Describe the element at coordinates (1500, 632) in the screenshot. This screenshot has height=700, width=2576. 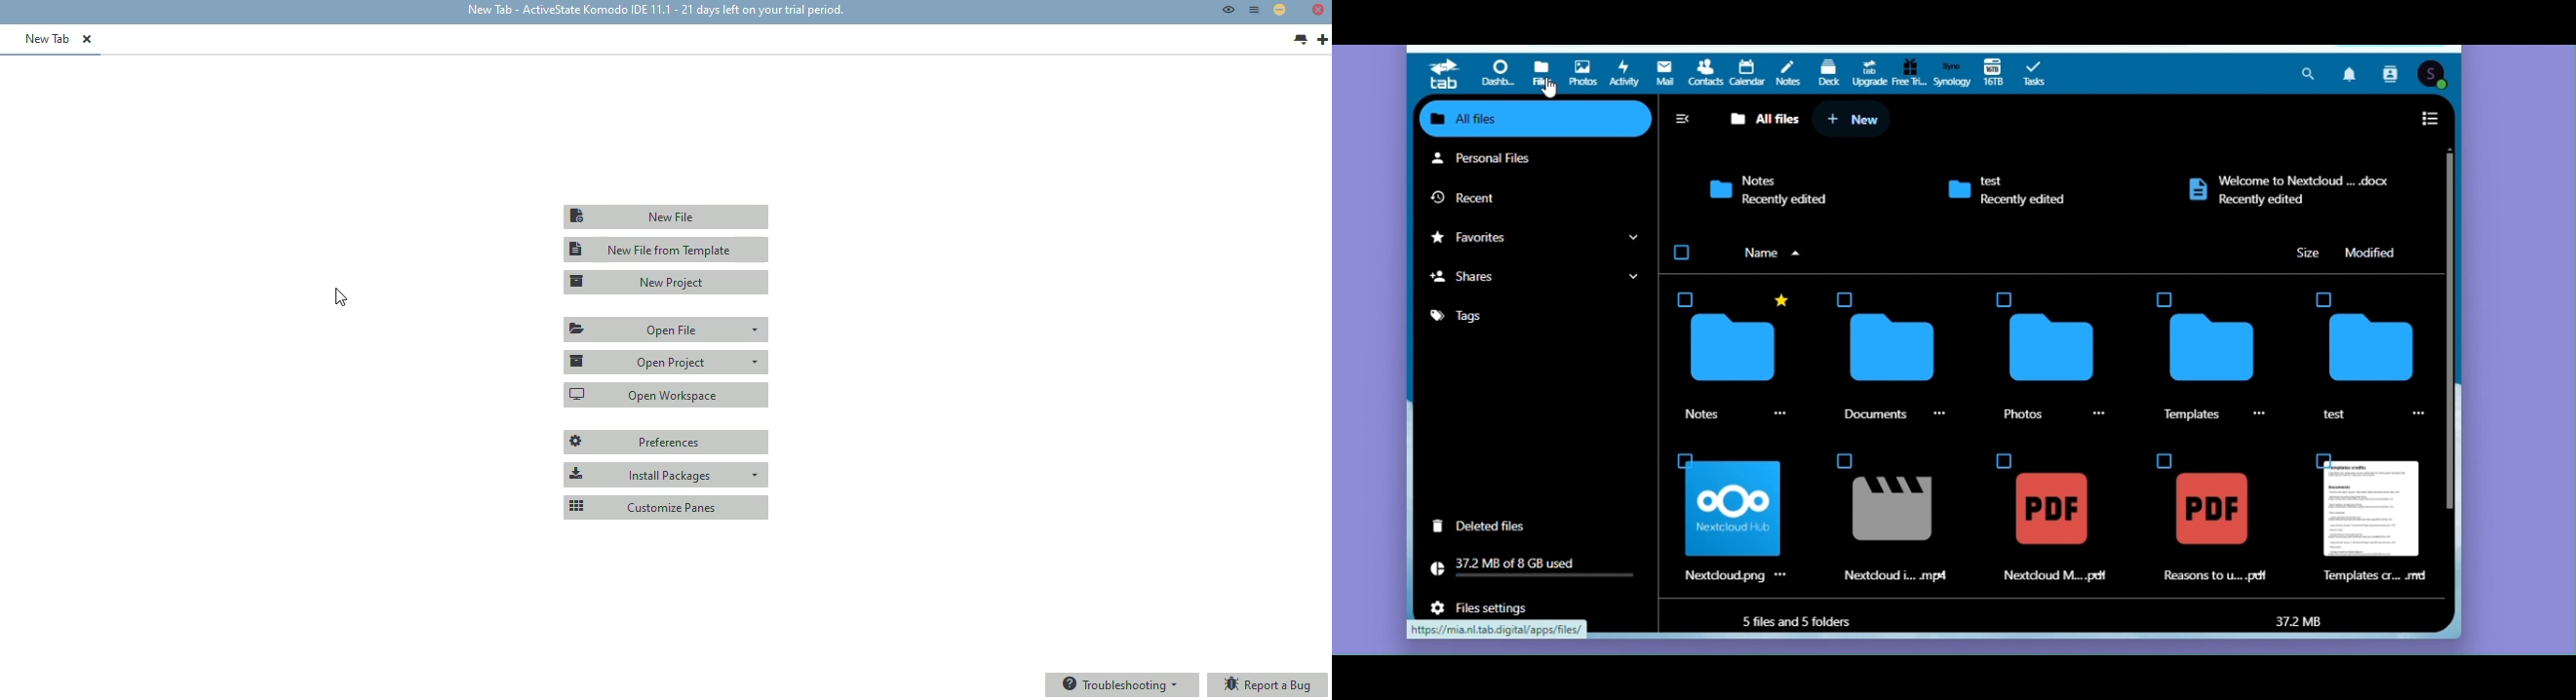
I see `https://mia.nl.tab.digital/apps/files/` at that location.